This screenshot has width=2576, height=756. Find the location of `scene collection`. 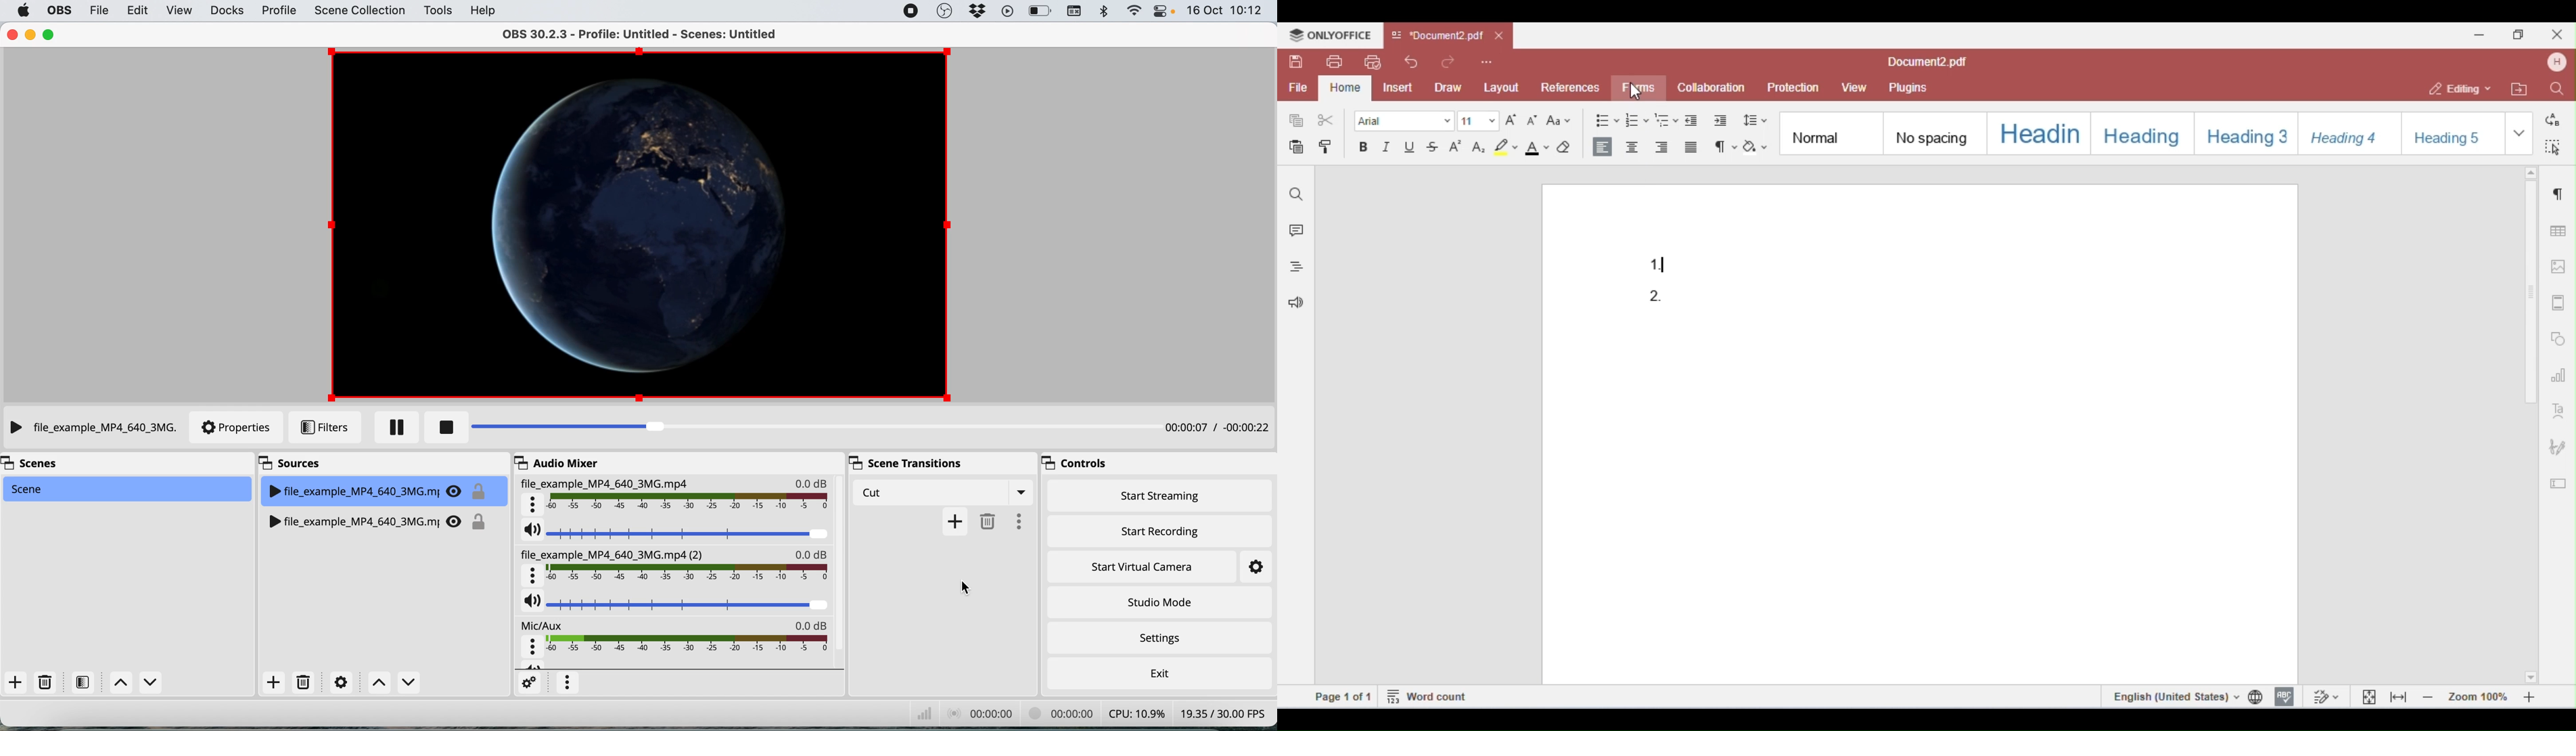

scene collection is located at coordinates (359, 11).